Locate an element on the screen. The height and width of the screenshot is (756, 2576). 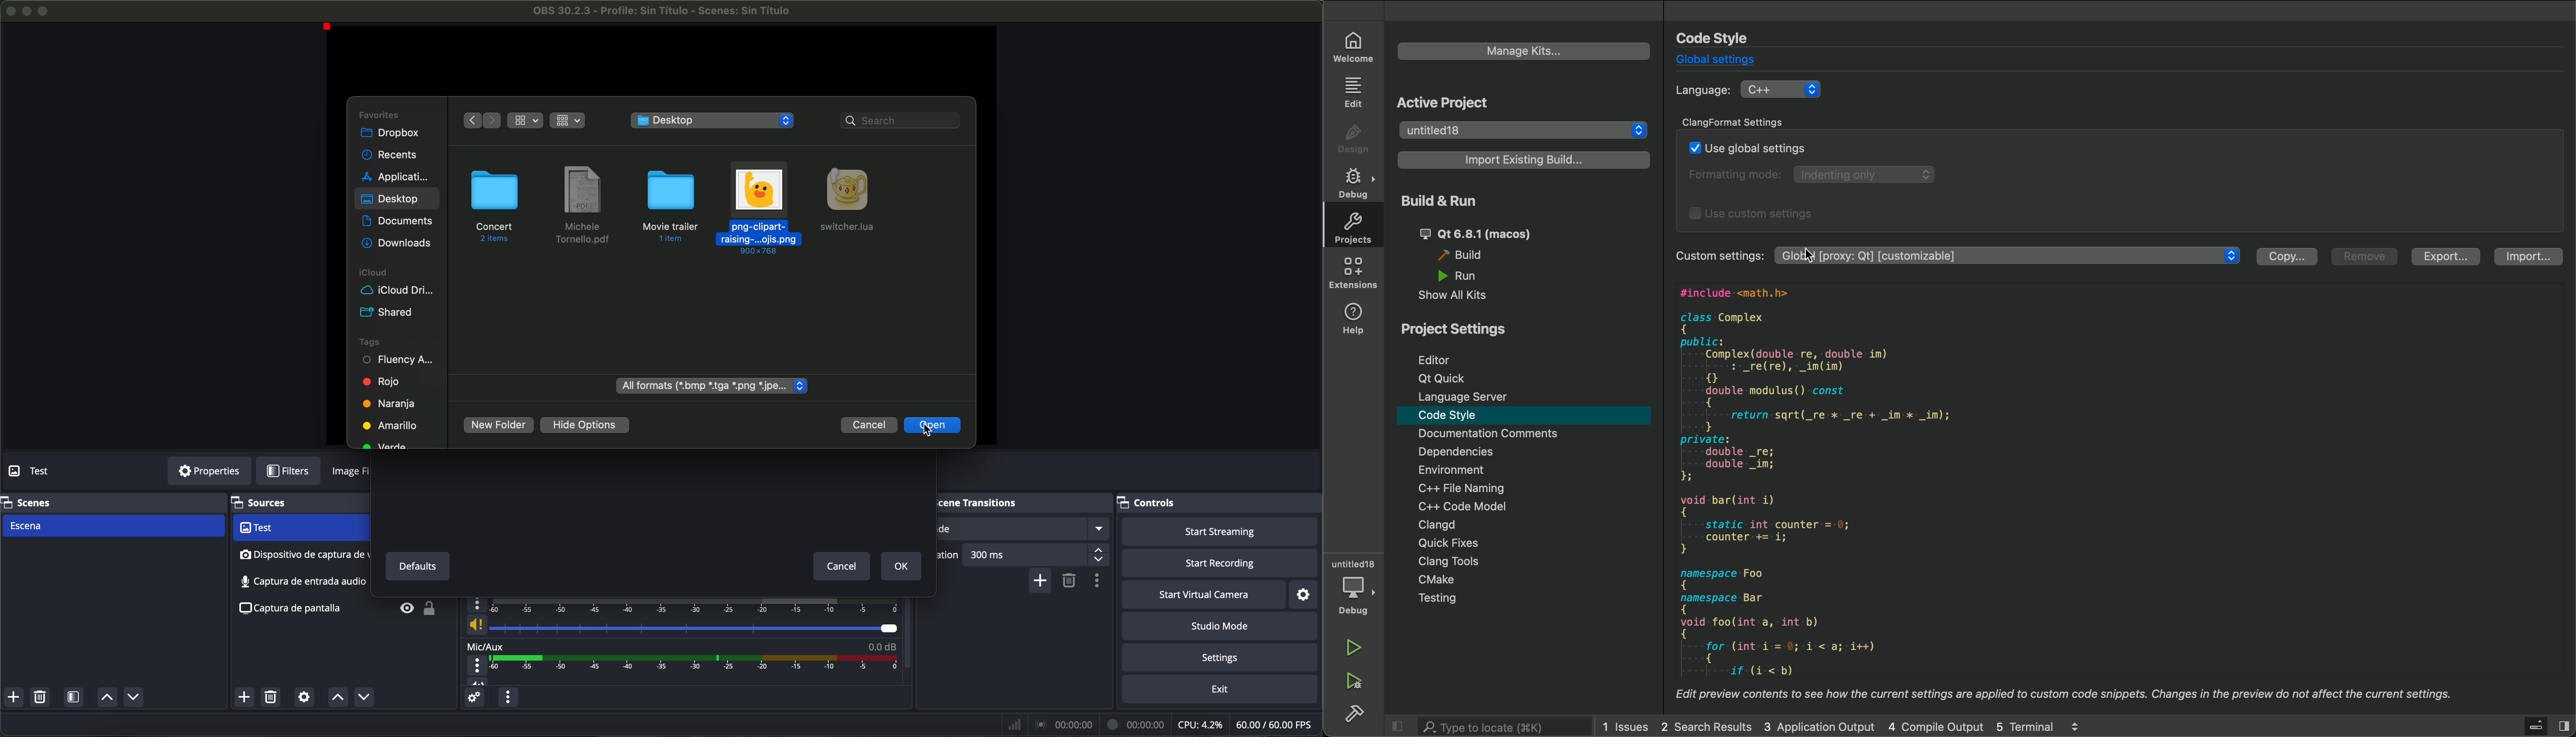
300 ms is located at coordinates (1037, 555).